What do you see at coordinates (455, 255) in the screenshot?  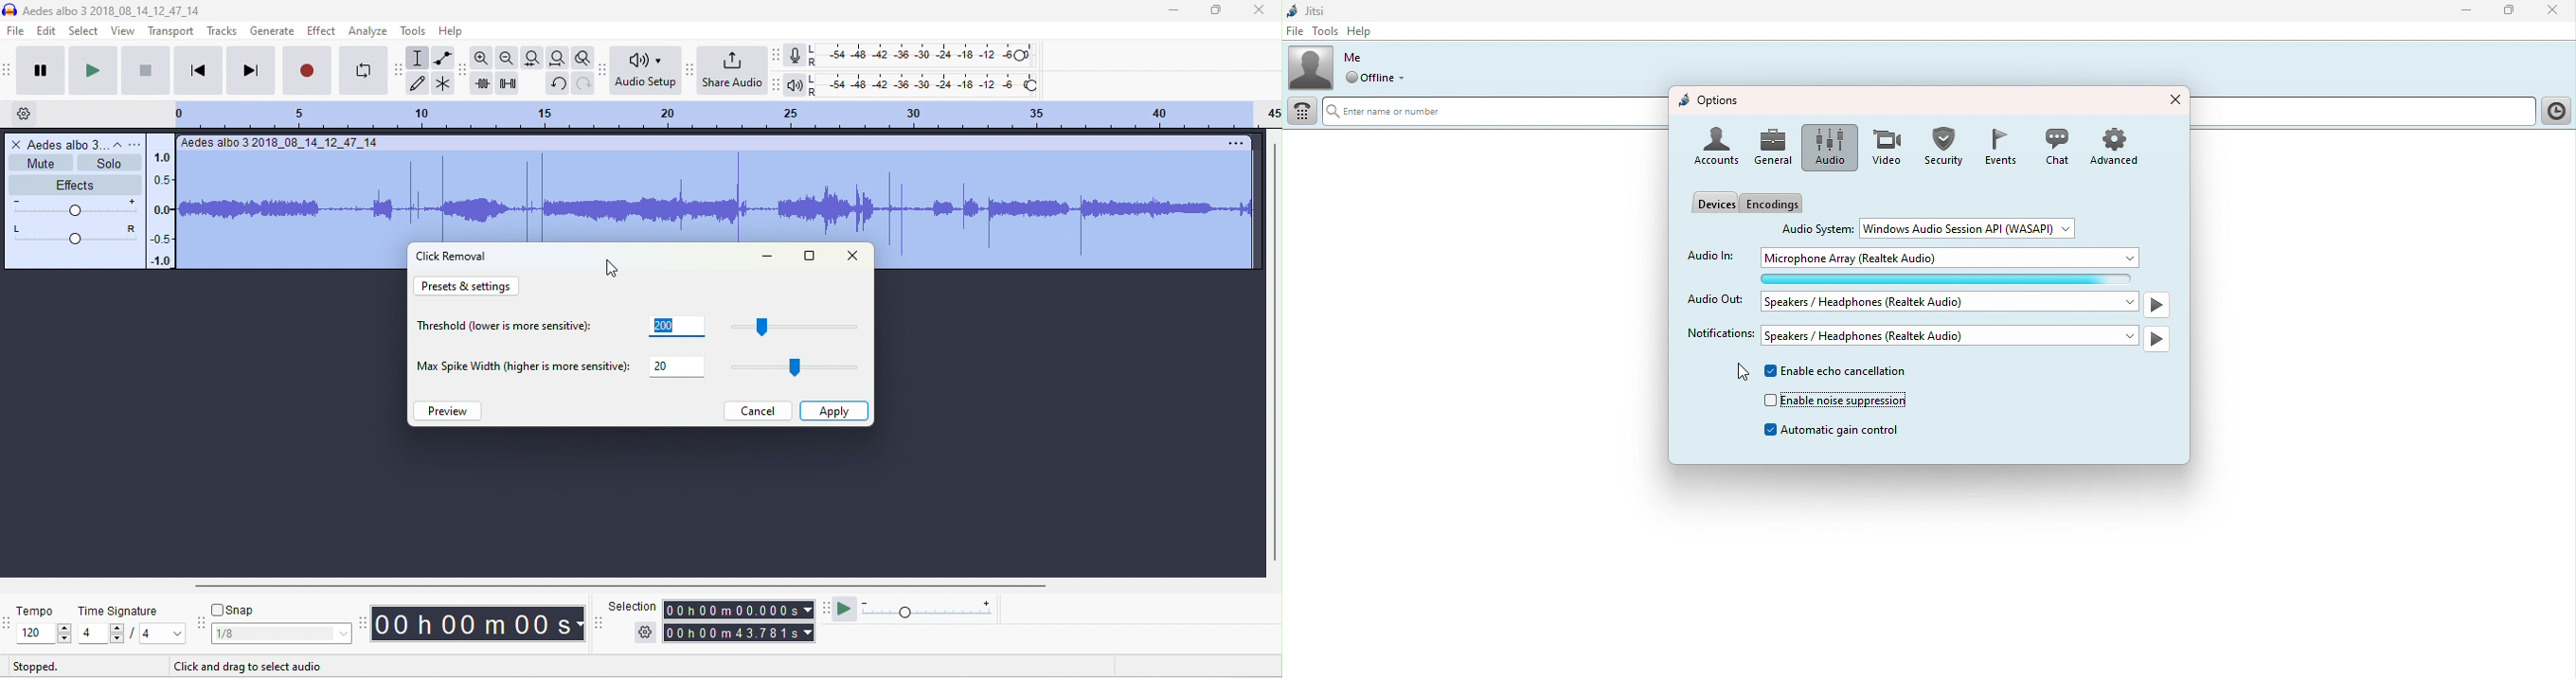 I see `click removal` at bounding box center [455, 255].